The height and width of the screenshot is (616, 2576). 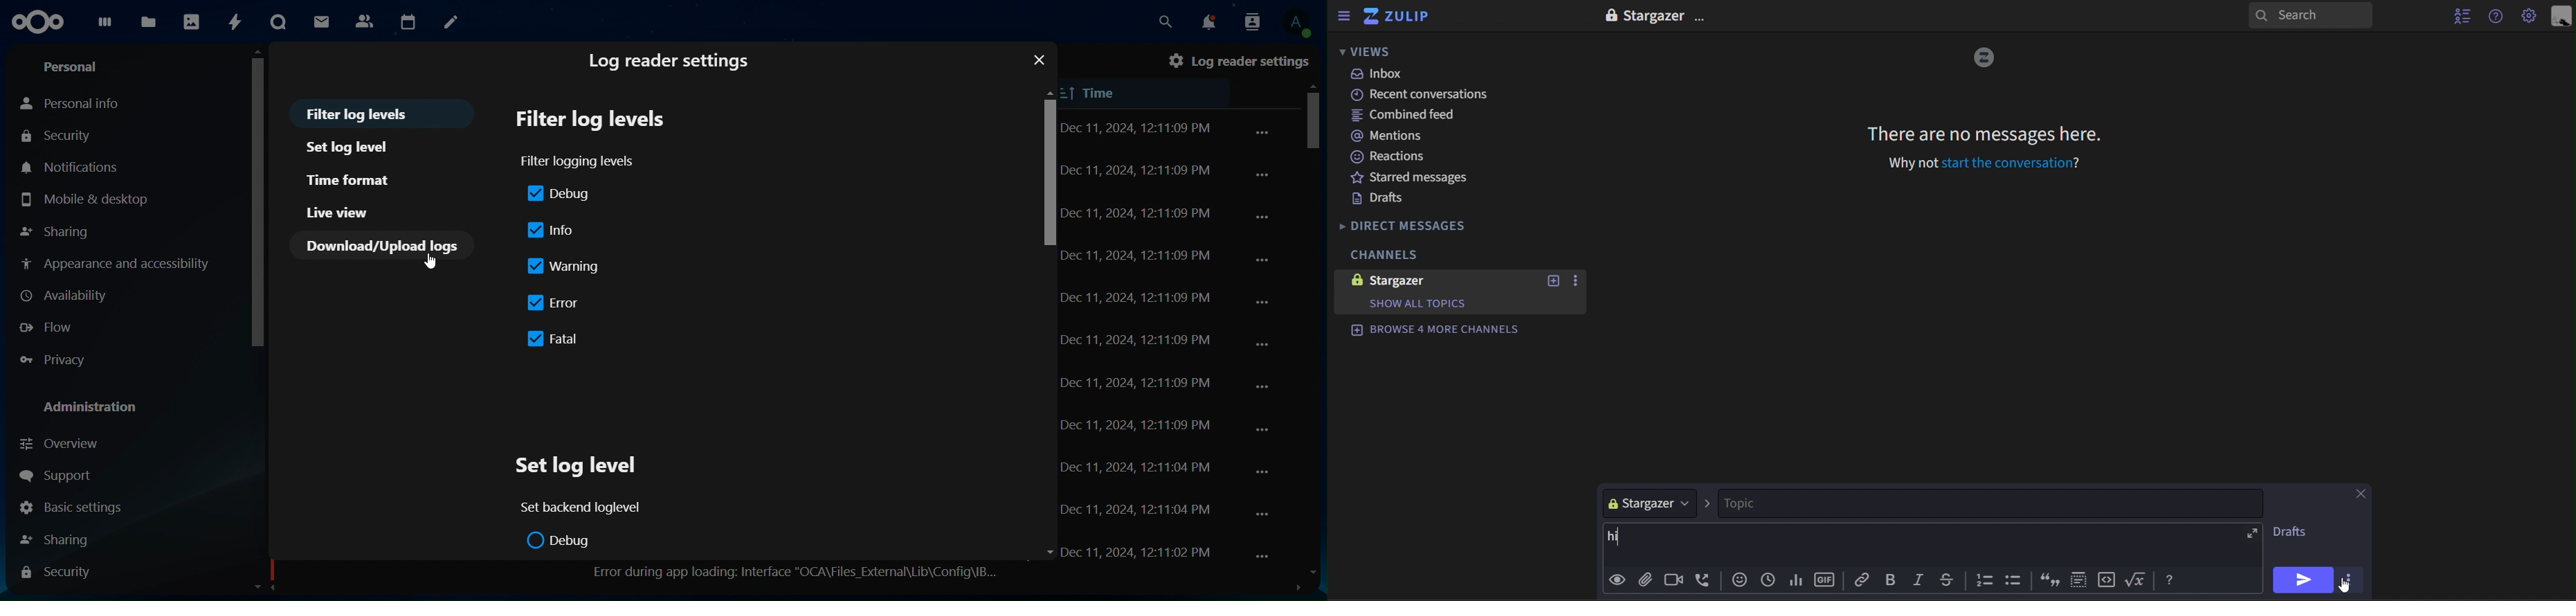 I want to click on starred messages, so click(x=1416, y=179).